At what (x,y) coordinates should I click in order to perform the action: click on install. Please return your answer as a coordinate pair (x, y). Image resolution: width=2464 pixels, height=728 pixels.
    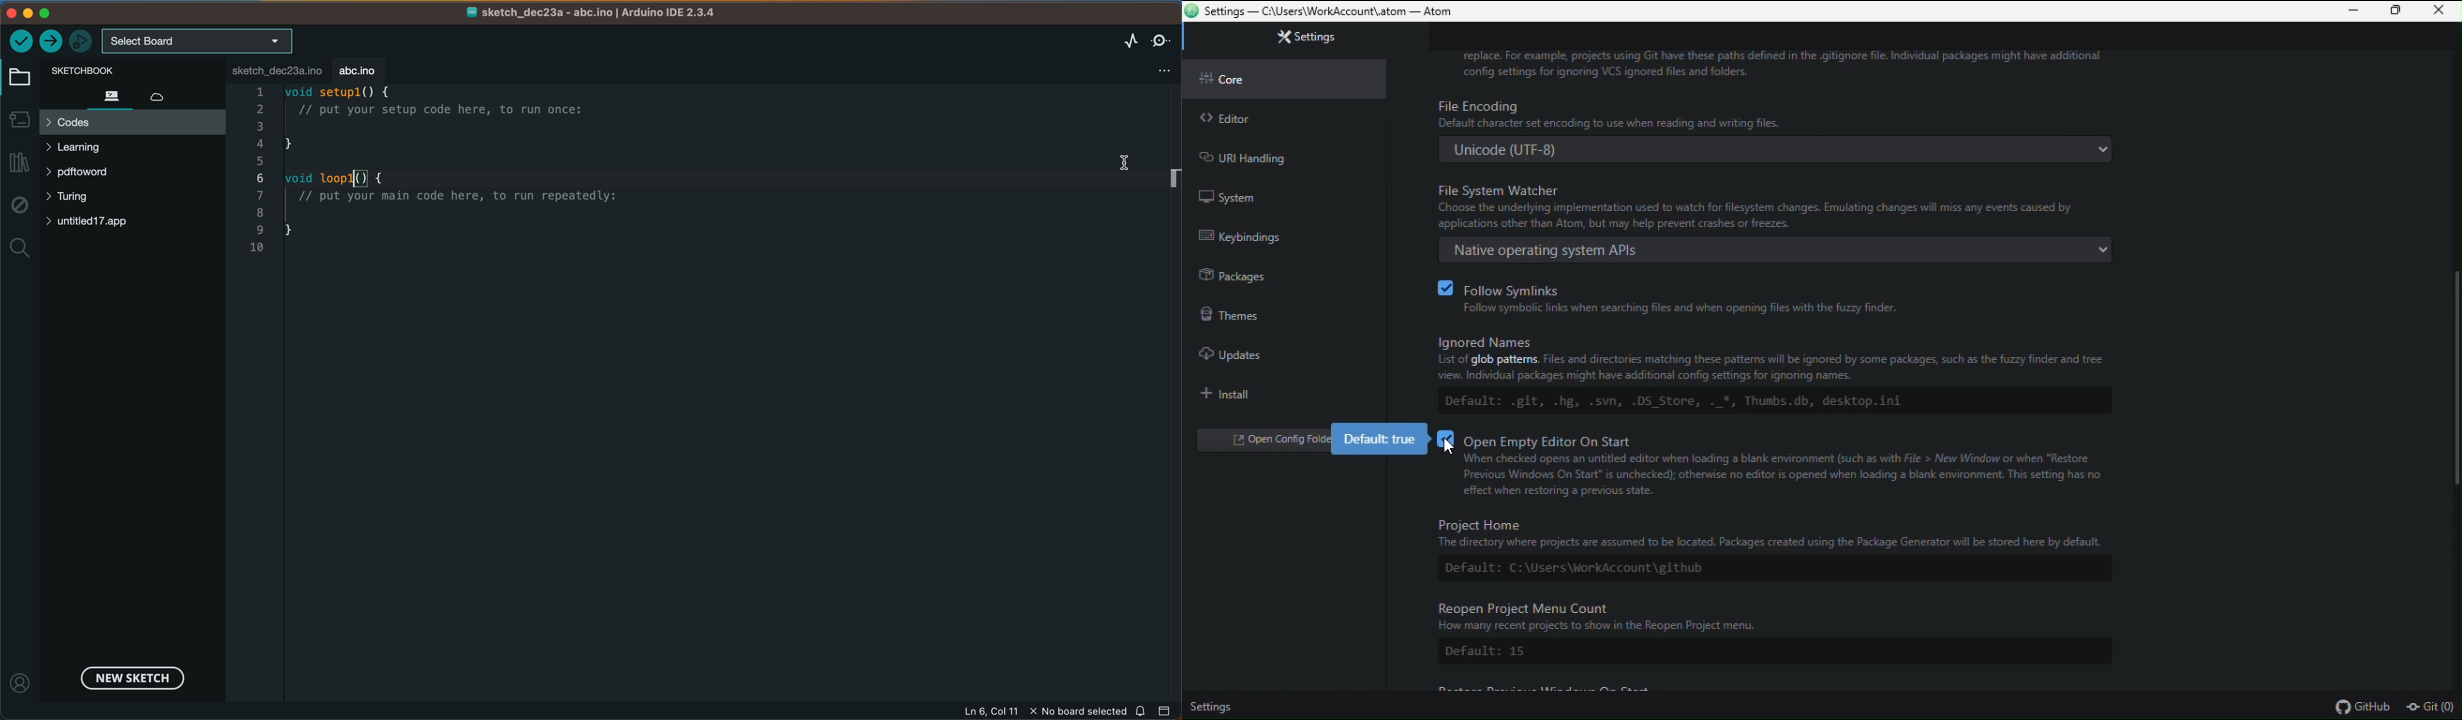
    Looking at the image, I should click on (1227, 390).